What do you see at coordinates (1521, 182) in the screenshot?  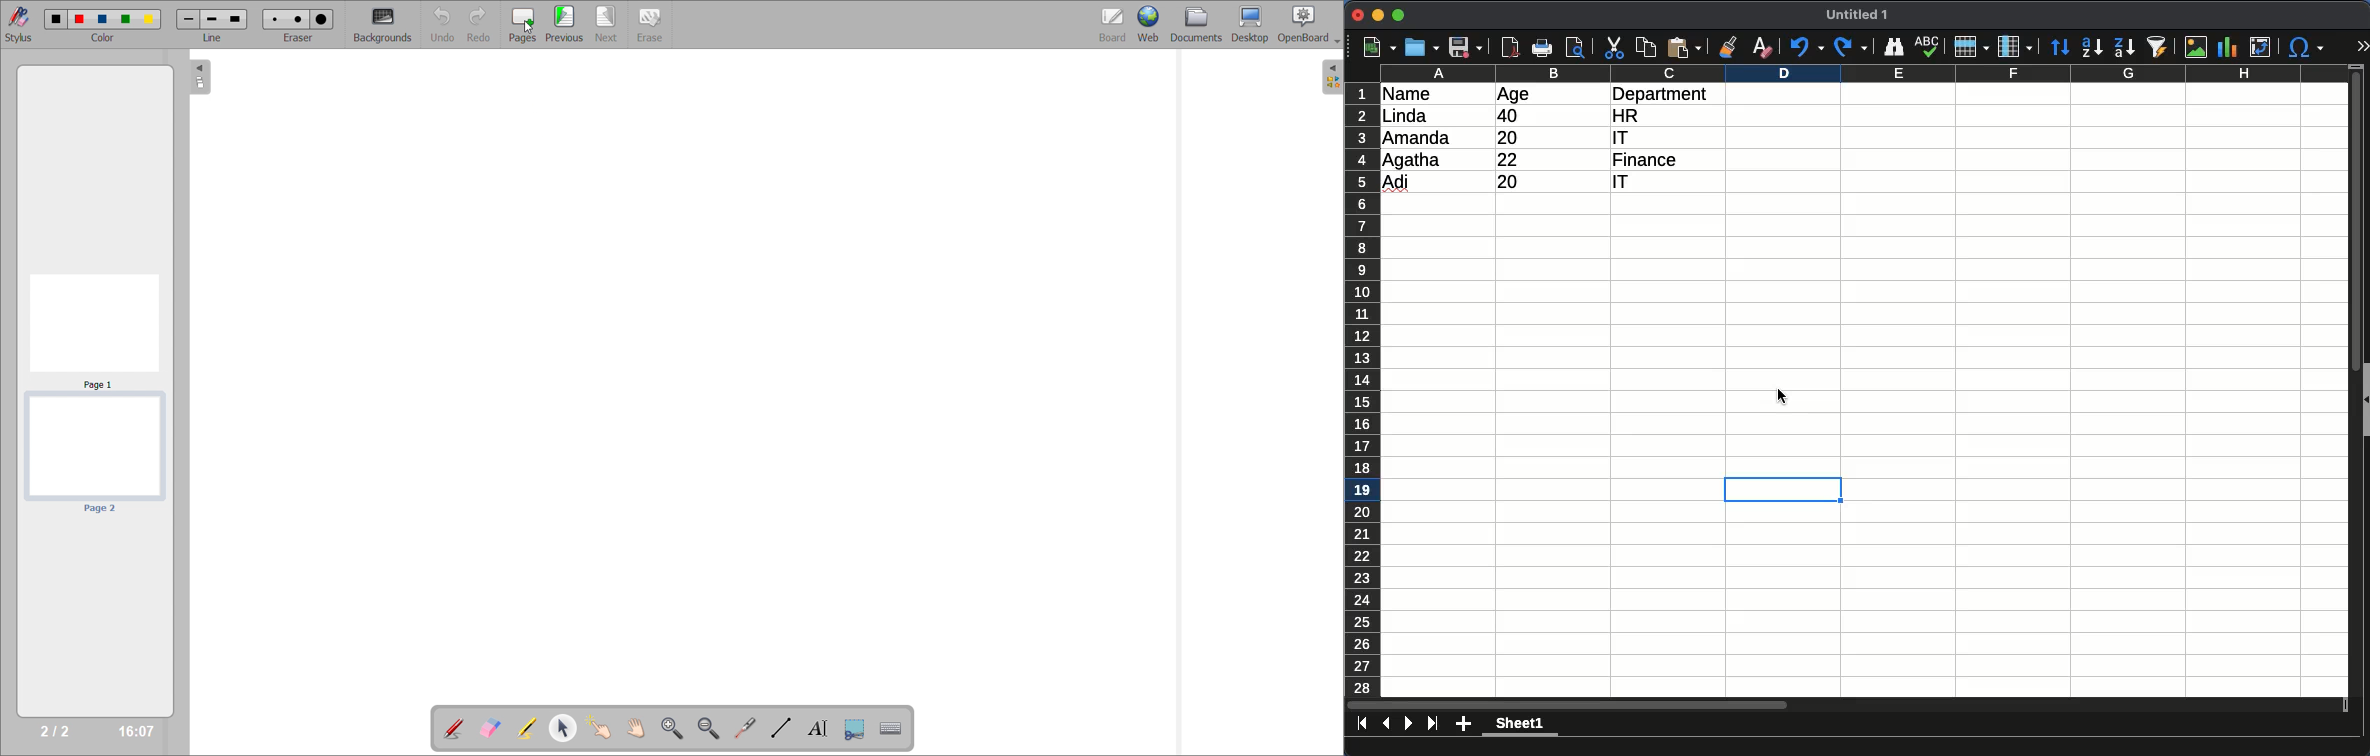 I see `20` at bounding box center [1521, 182].